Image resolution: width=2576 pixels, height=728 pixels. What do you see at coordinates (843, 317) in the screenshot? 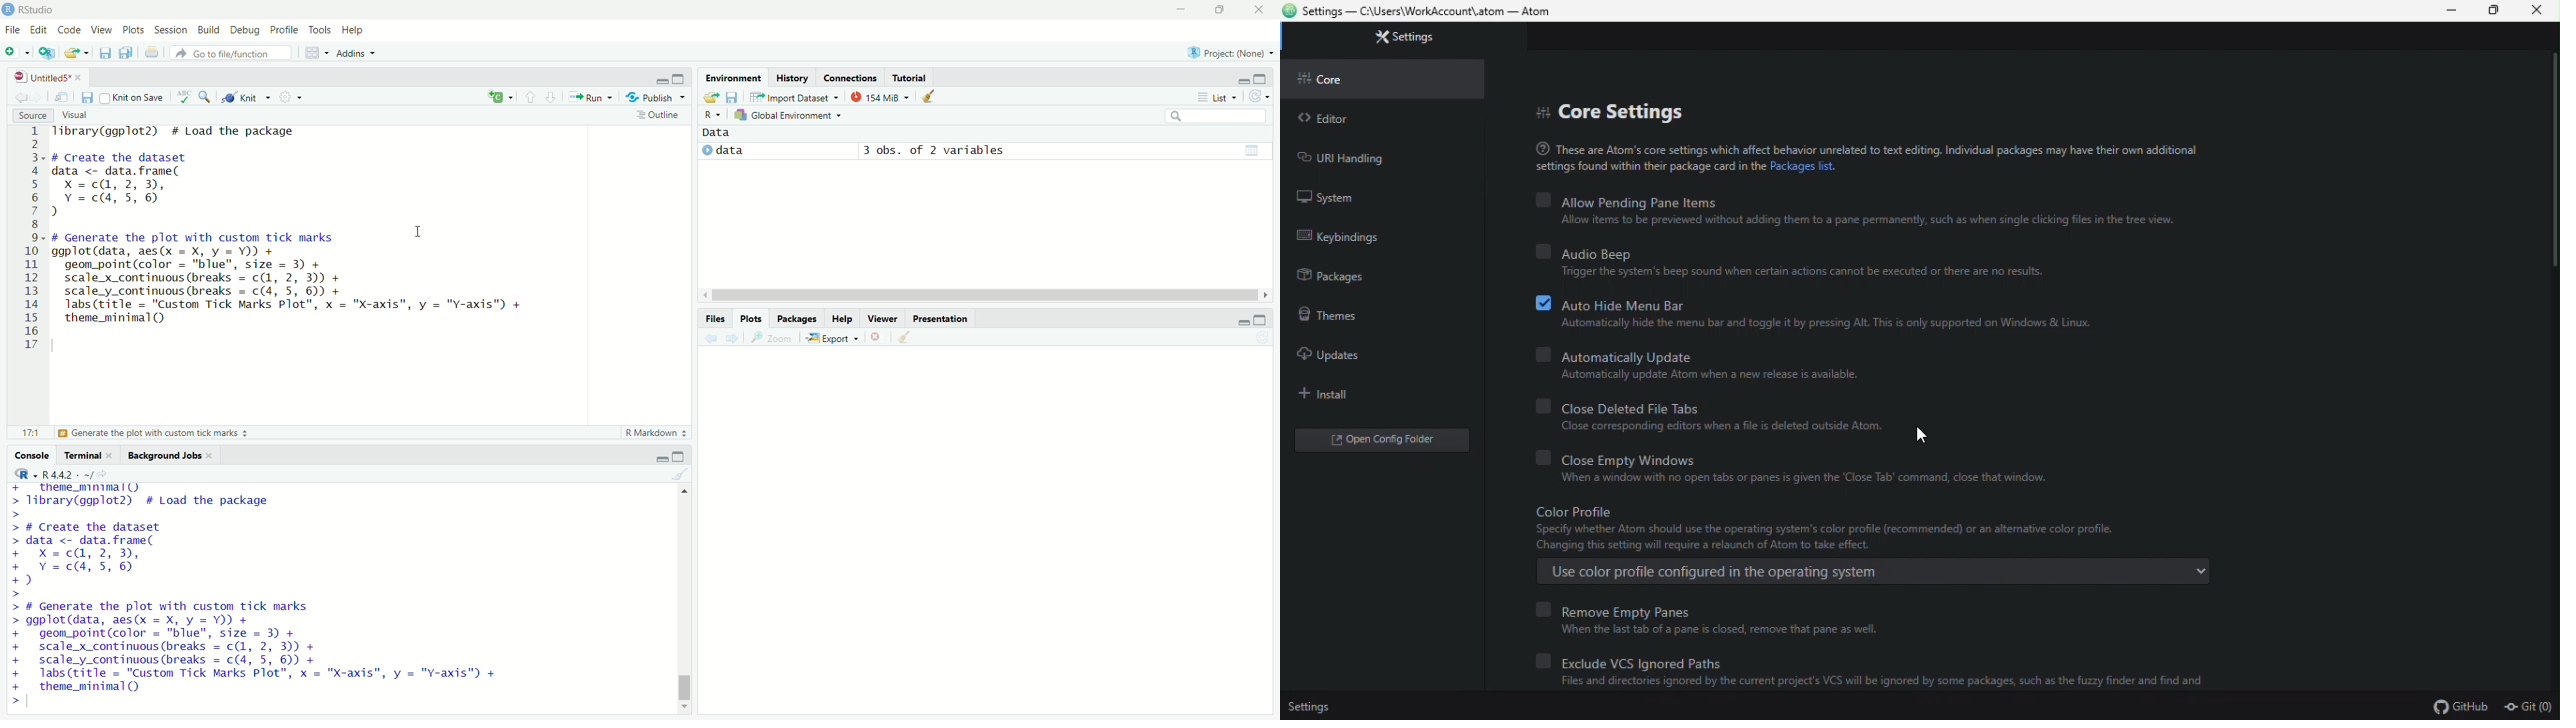
I see `help` at bounding box center [843, 317].